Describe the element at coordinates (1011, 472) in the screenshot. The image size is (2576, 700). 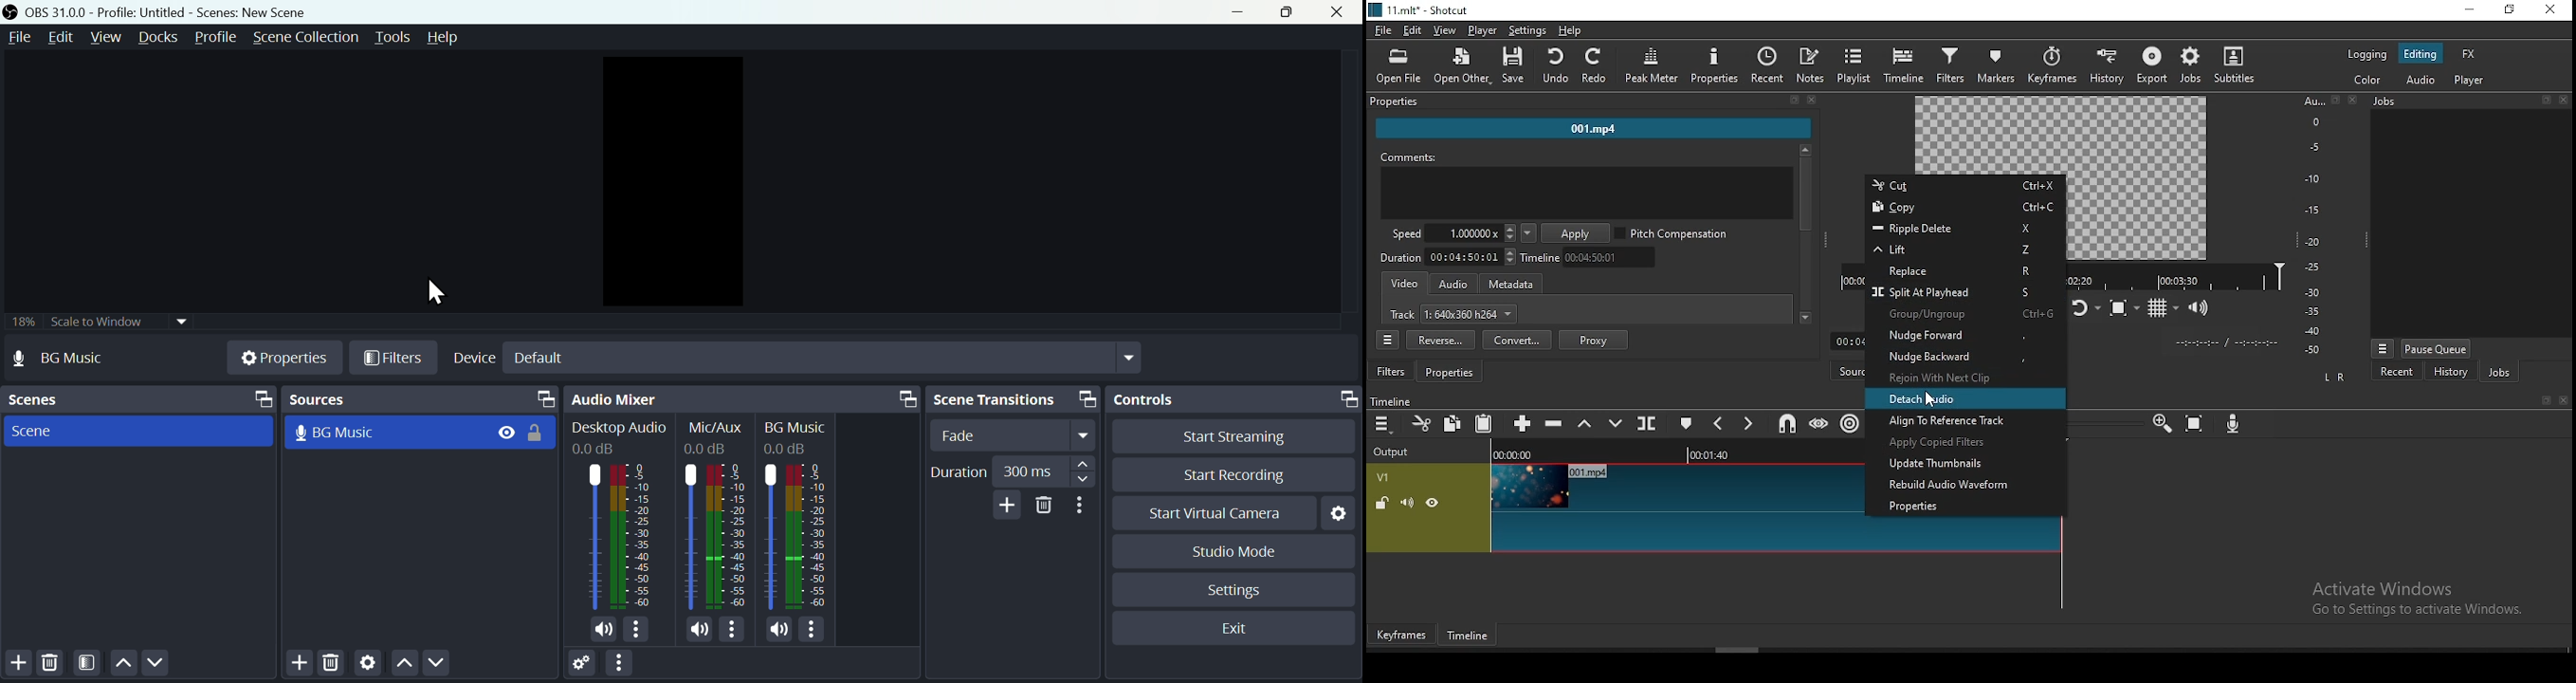
I see `duration` at that location.